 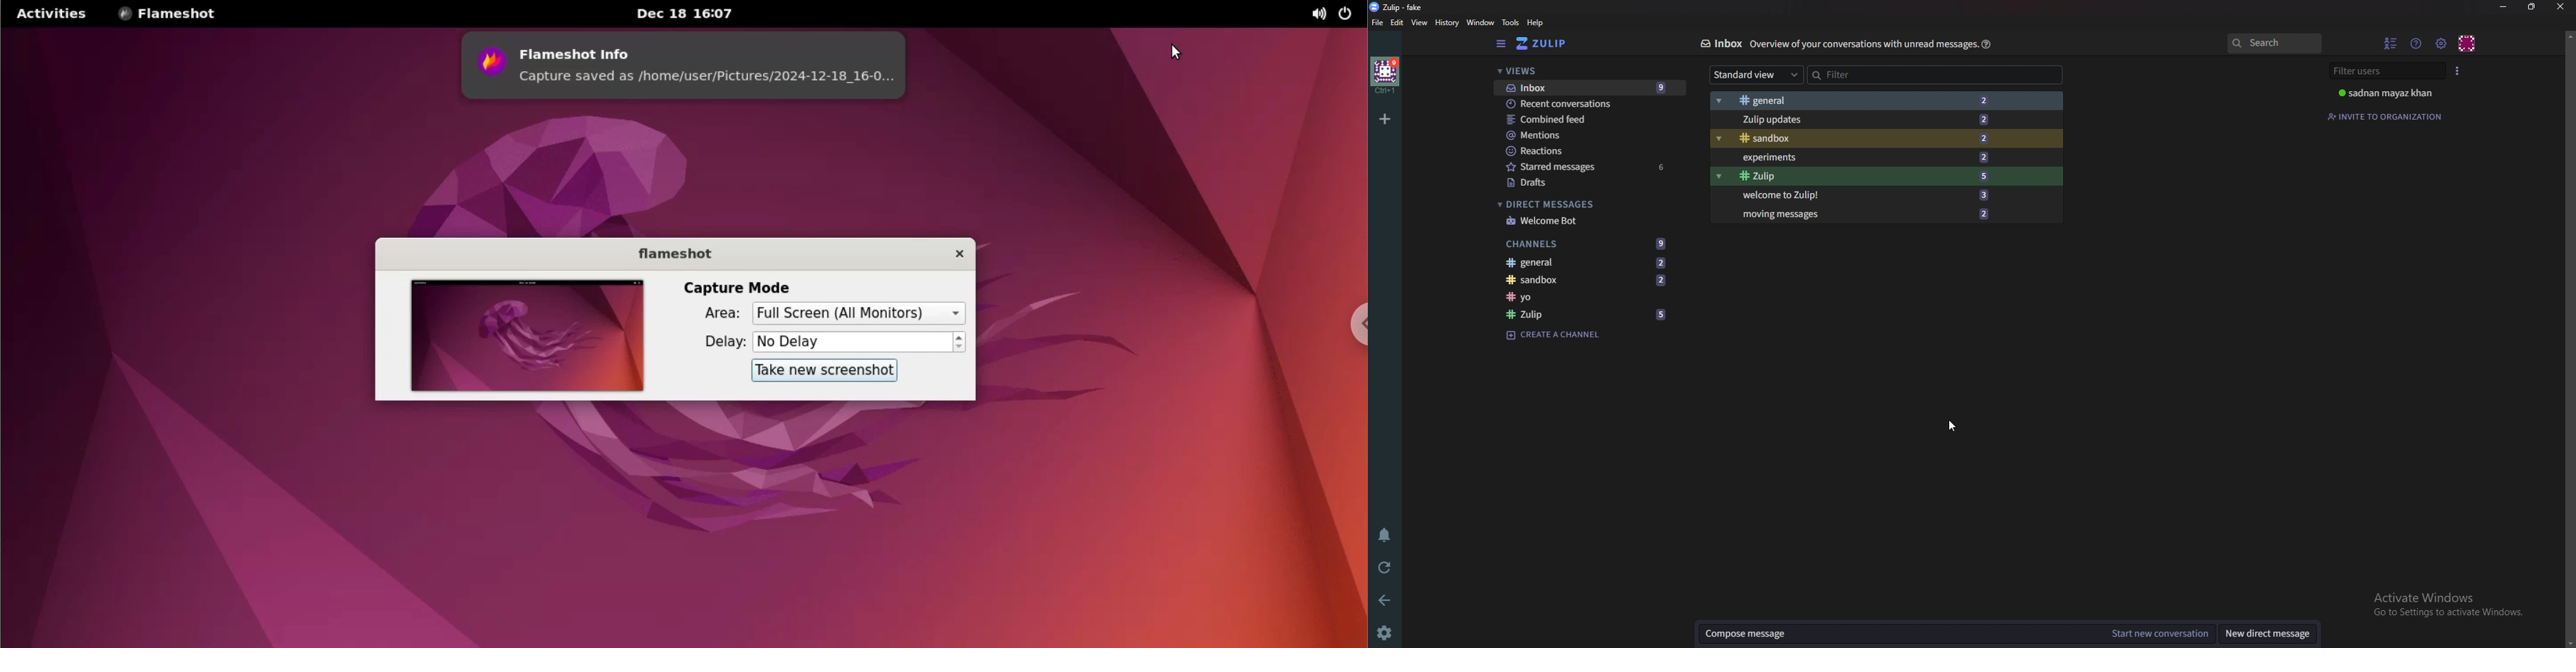 What do you see at coordinates (1398, 23) in the screenshot?
I see `Edit` at bounding box center [1398, 23].